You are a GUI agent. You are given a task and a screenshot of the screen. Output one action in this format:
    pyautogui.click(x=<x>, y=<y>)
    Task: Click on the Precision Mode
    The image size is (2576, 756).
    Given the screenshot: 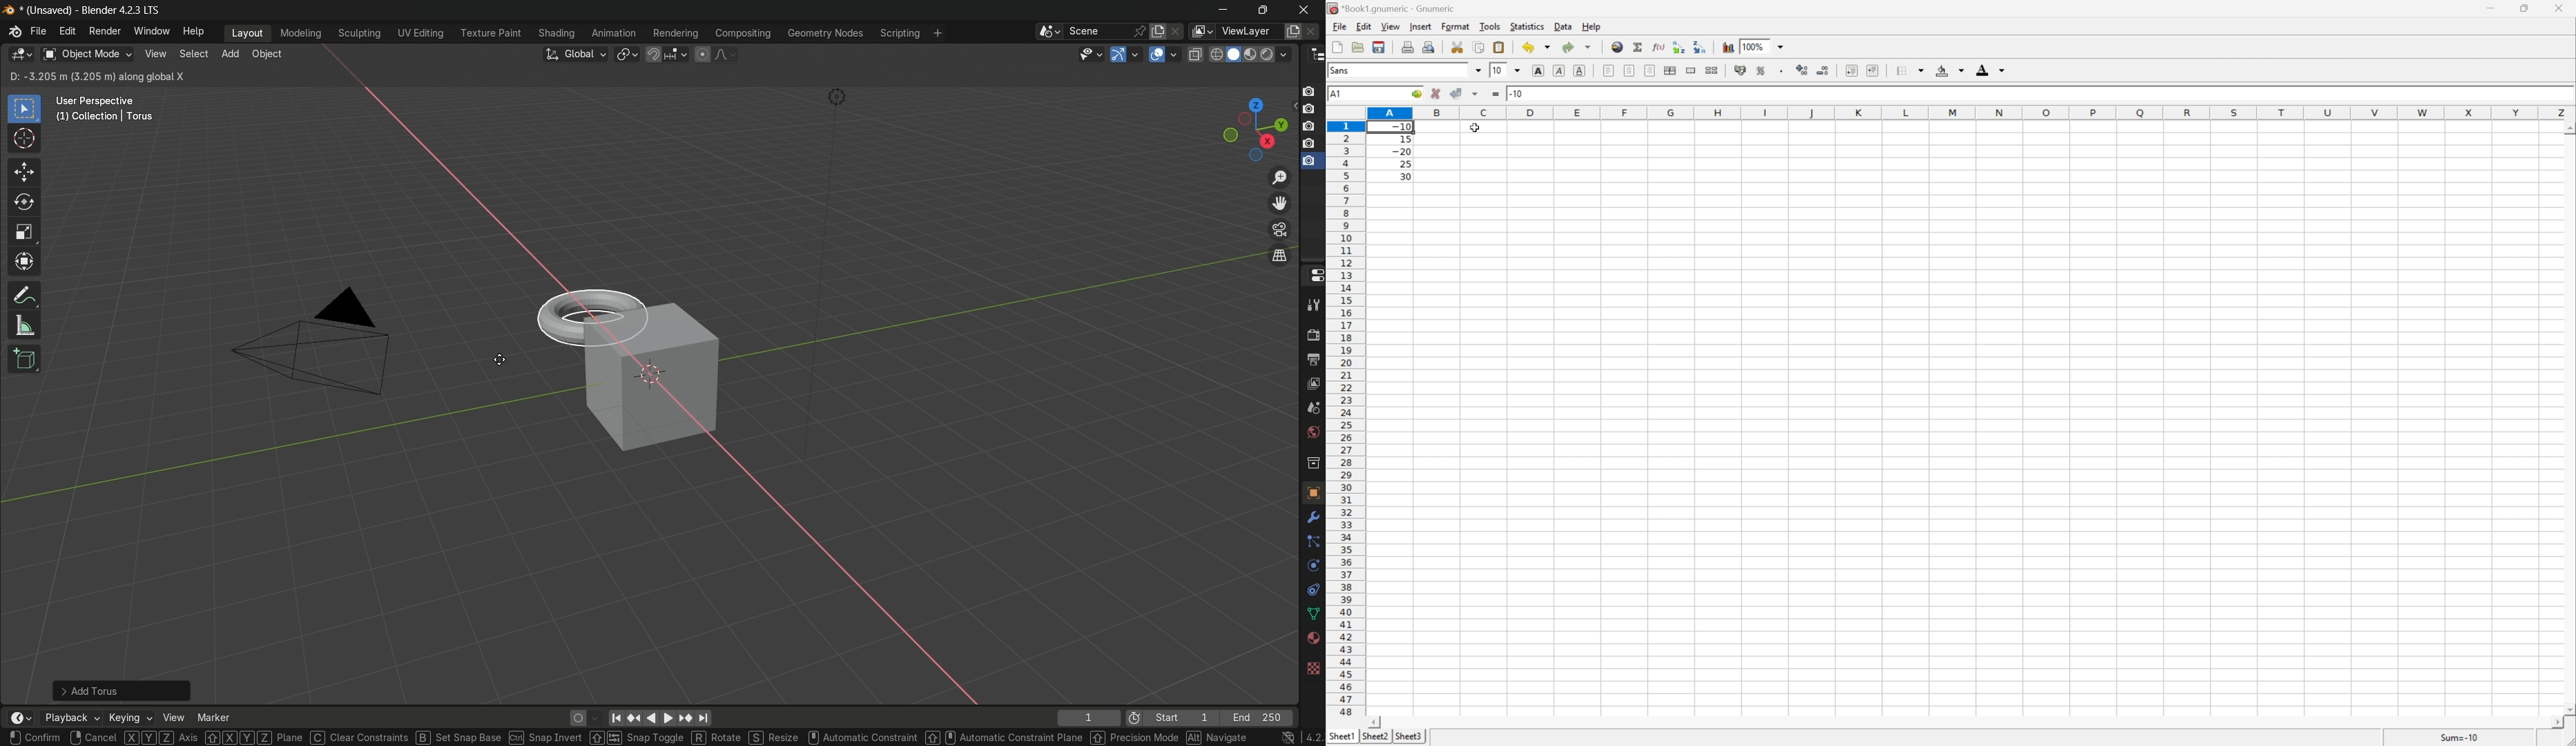 What is the action you would take?
    pyautogui.click(x=1134, y=738)
    